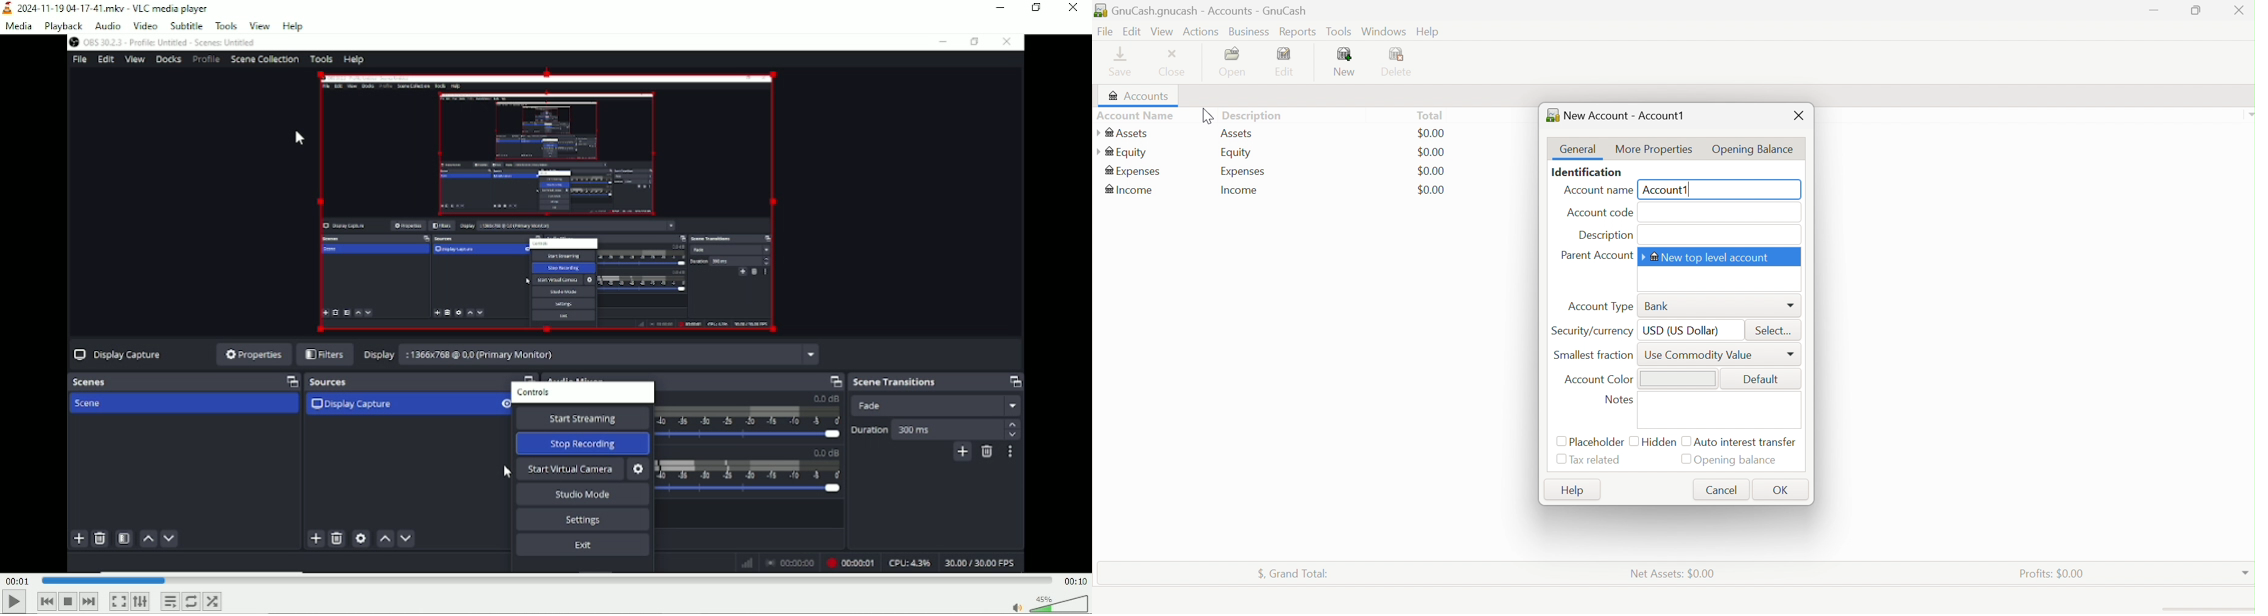  I want to click on Notes, so click(1622, 401).